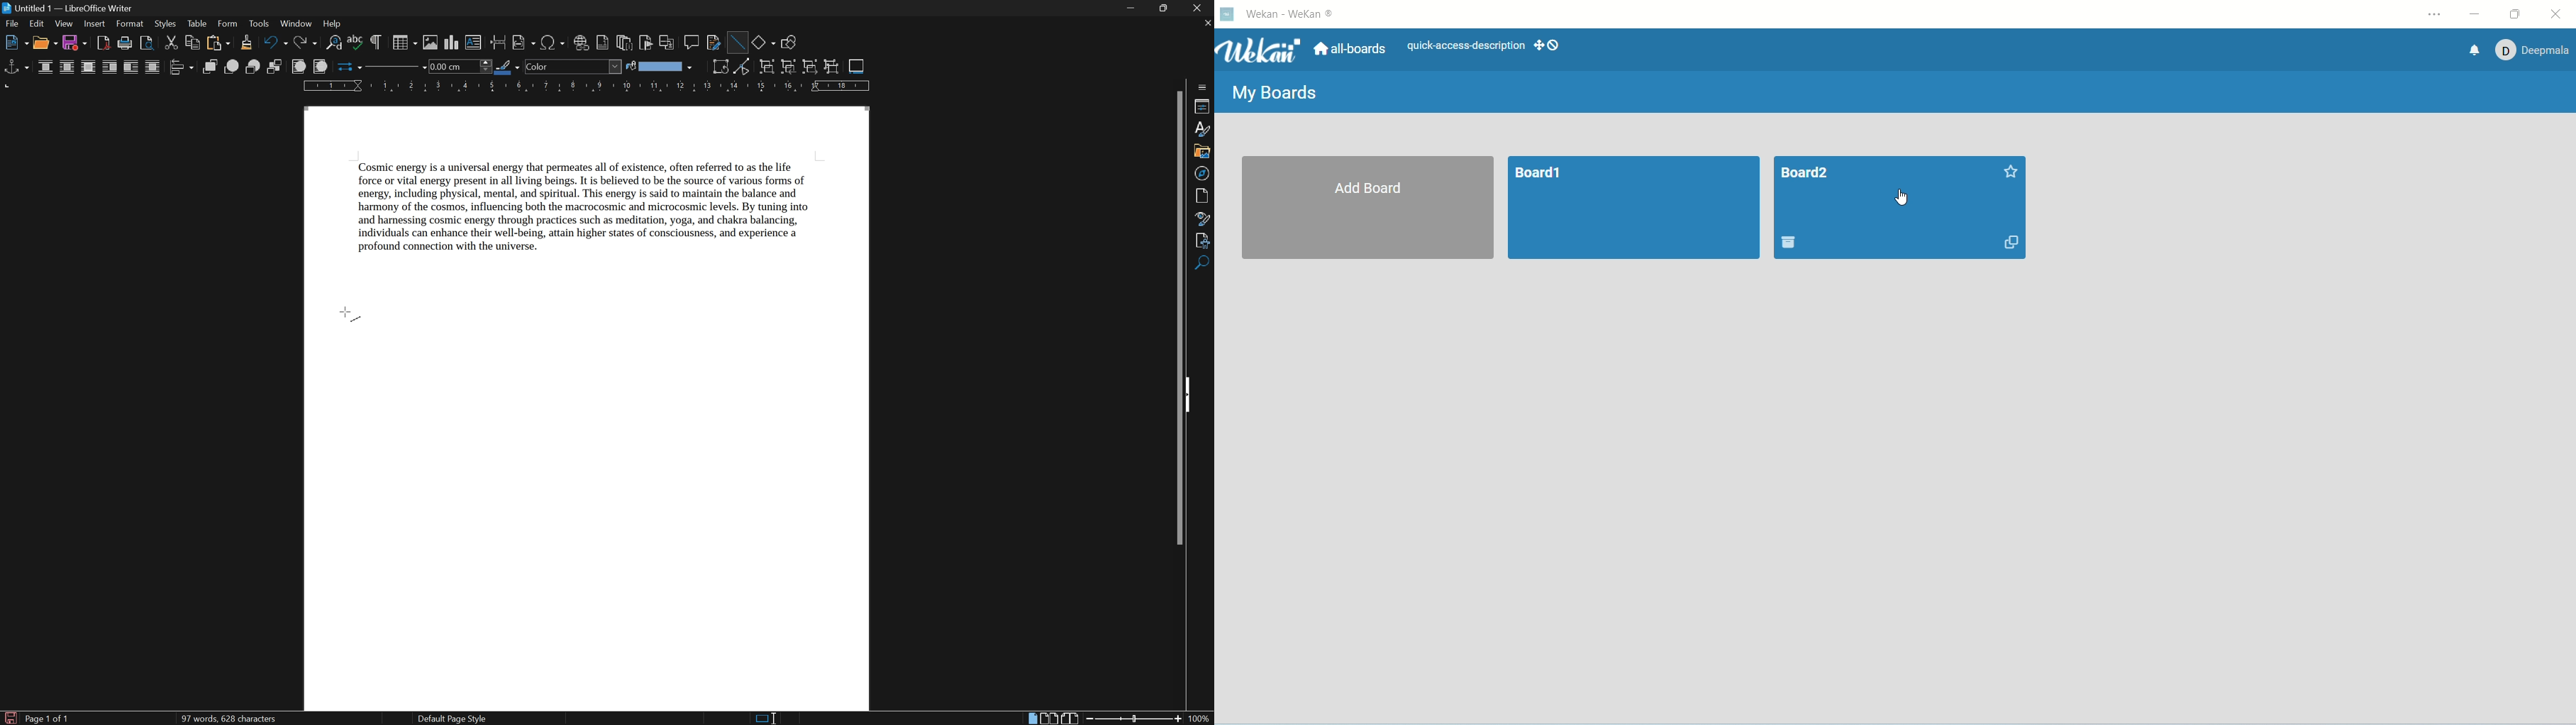 This screenshot has width=2576, height=728. What do you see at coordinates (764, 41) in the screenshot?
I see `basic shapes` at bounding box center [764, 41].